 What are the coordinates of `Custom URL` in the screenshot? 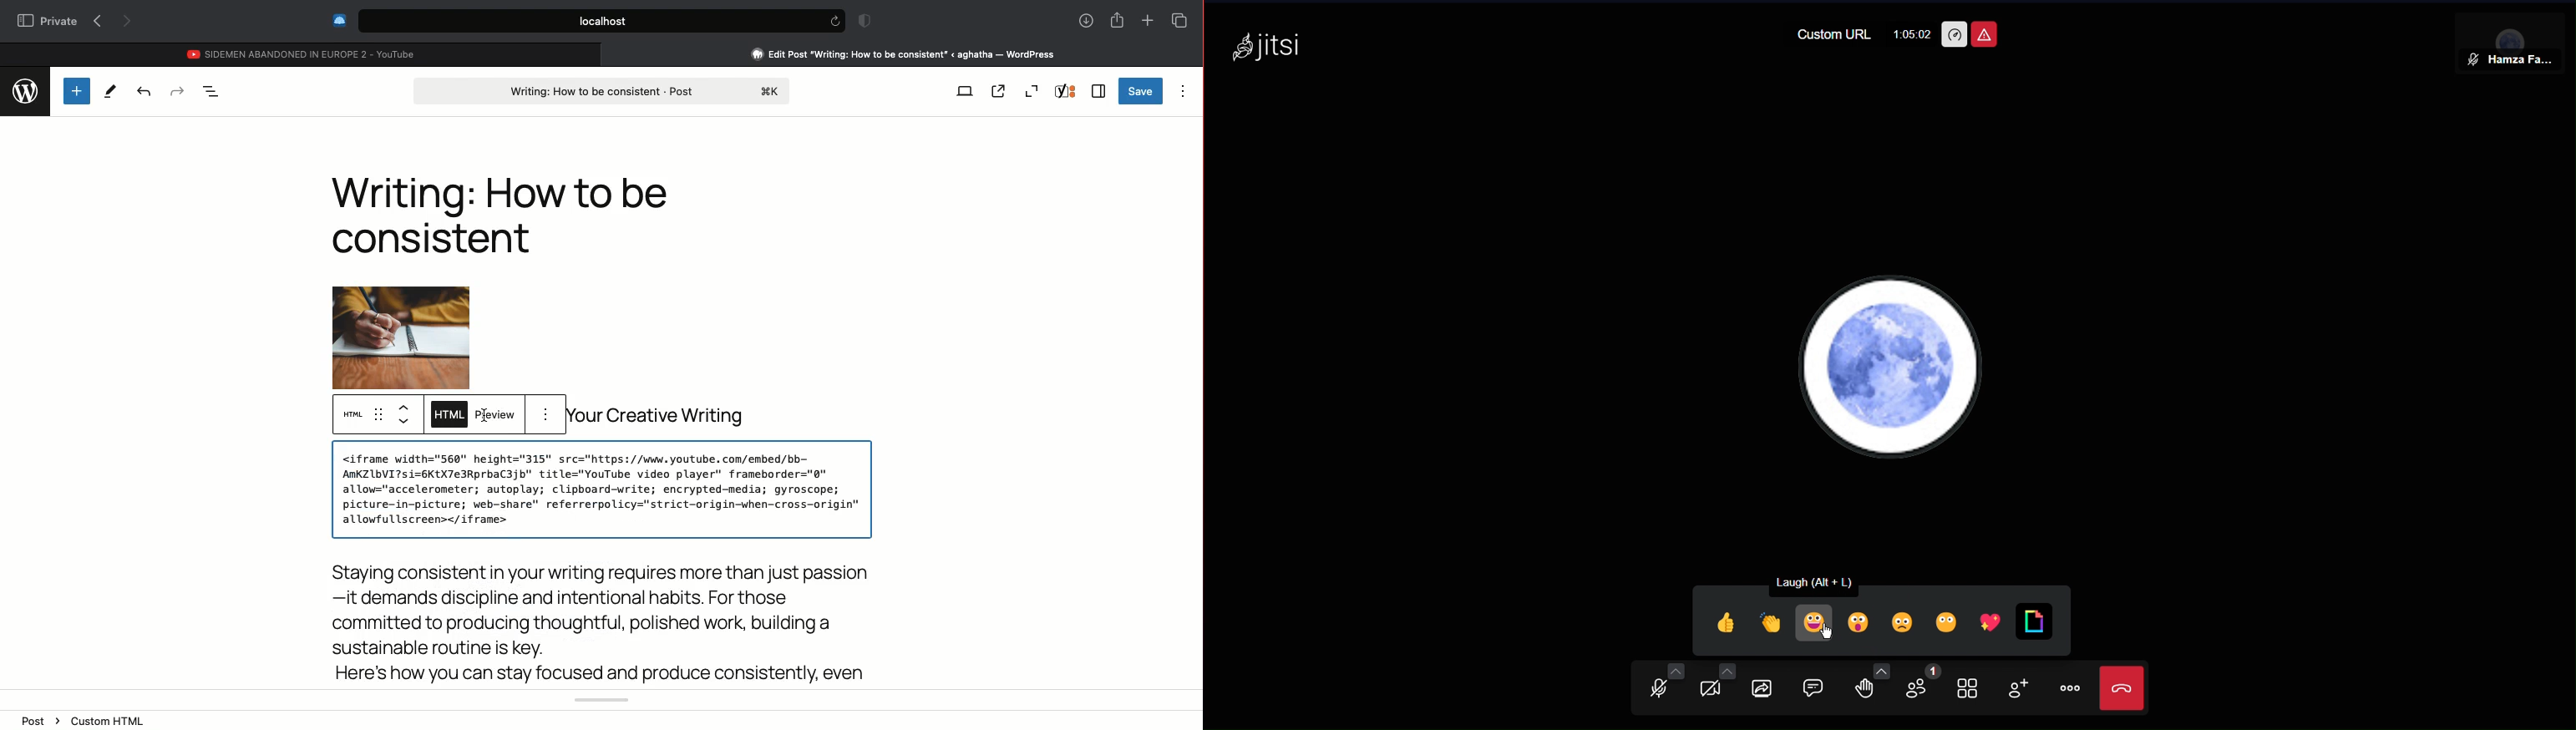 It's located at (1835, 35).